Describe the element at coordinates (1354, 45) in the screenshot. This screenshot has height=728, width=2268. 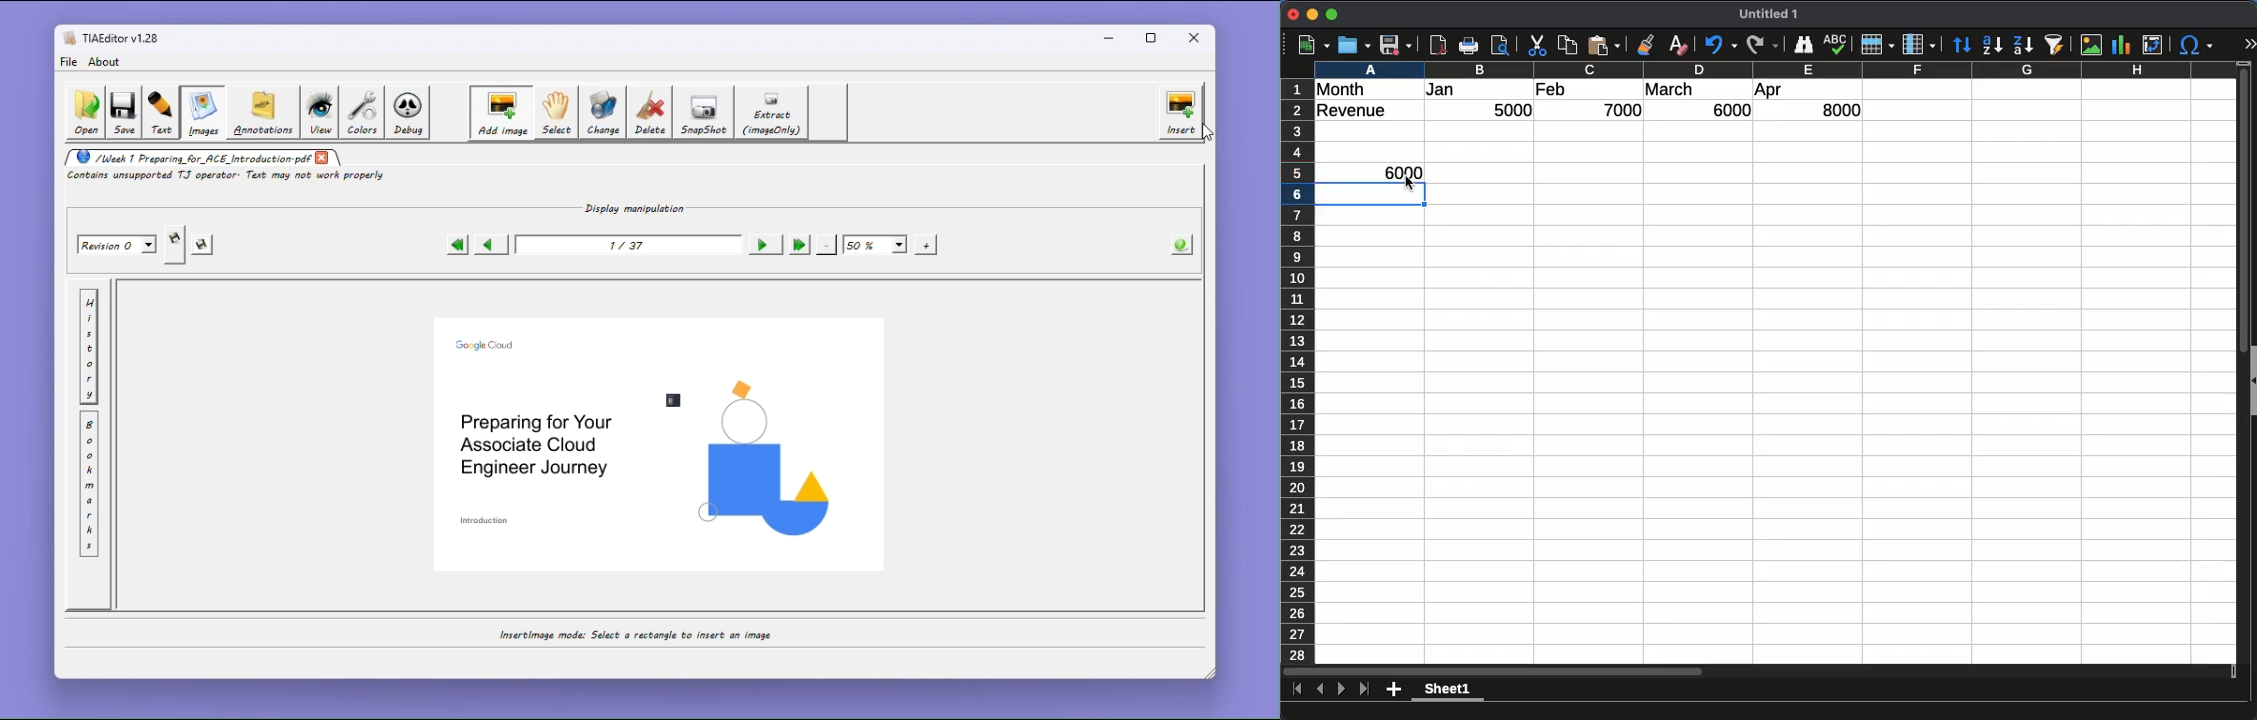
I see `open` at that location.